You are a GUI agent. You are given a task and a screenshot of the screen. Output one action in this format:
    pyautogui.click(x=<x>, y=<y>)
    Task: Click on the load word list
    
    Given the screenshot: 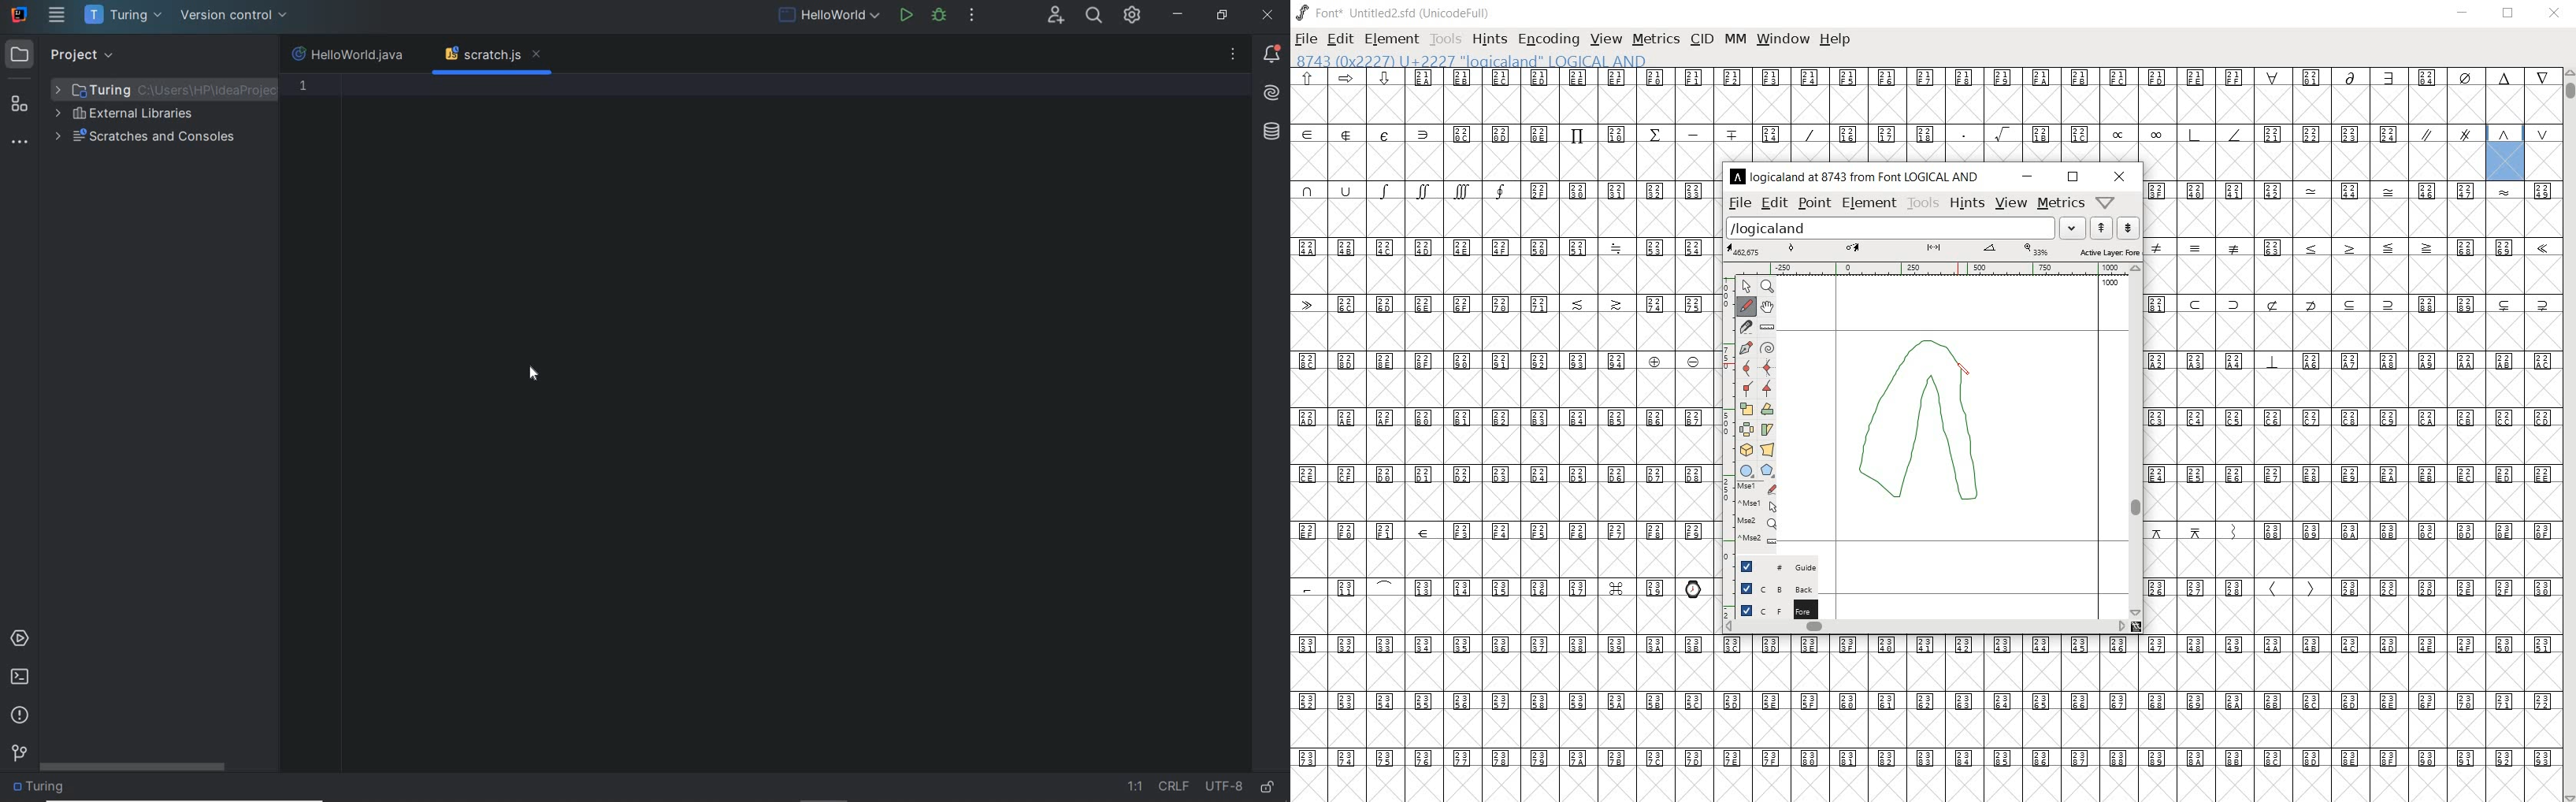 What is the action you would take?
    pyautogui.click(x=1905, y=227)
    